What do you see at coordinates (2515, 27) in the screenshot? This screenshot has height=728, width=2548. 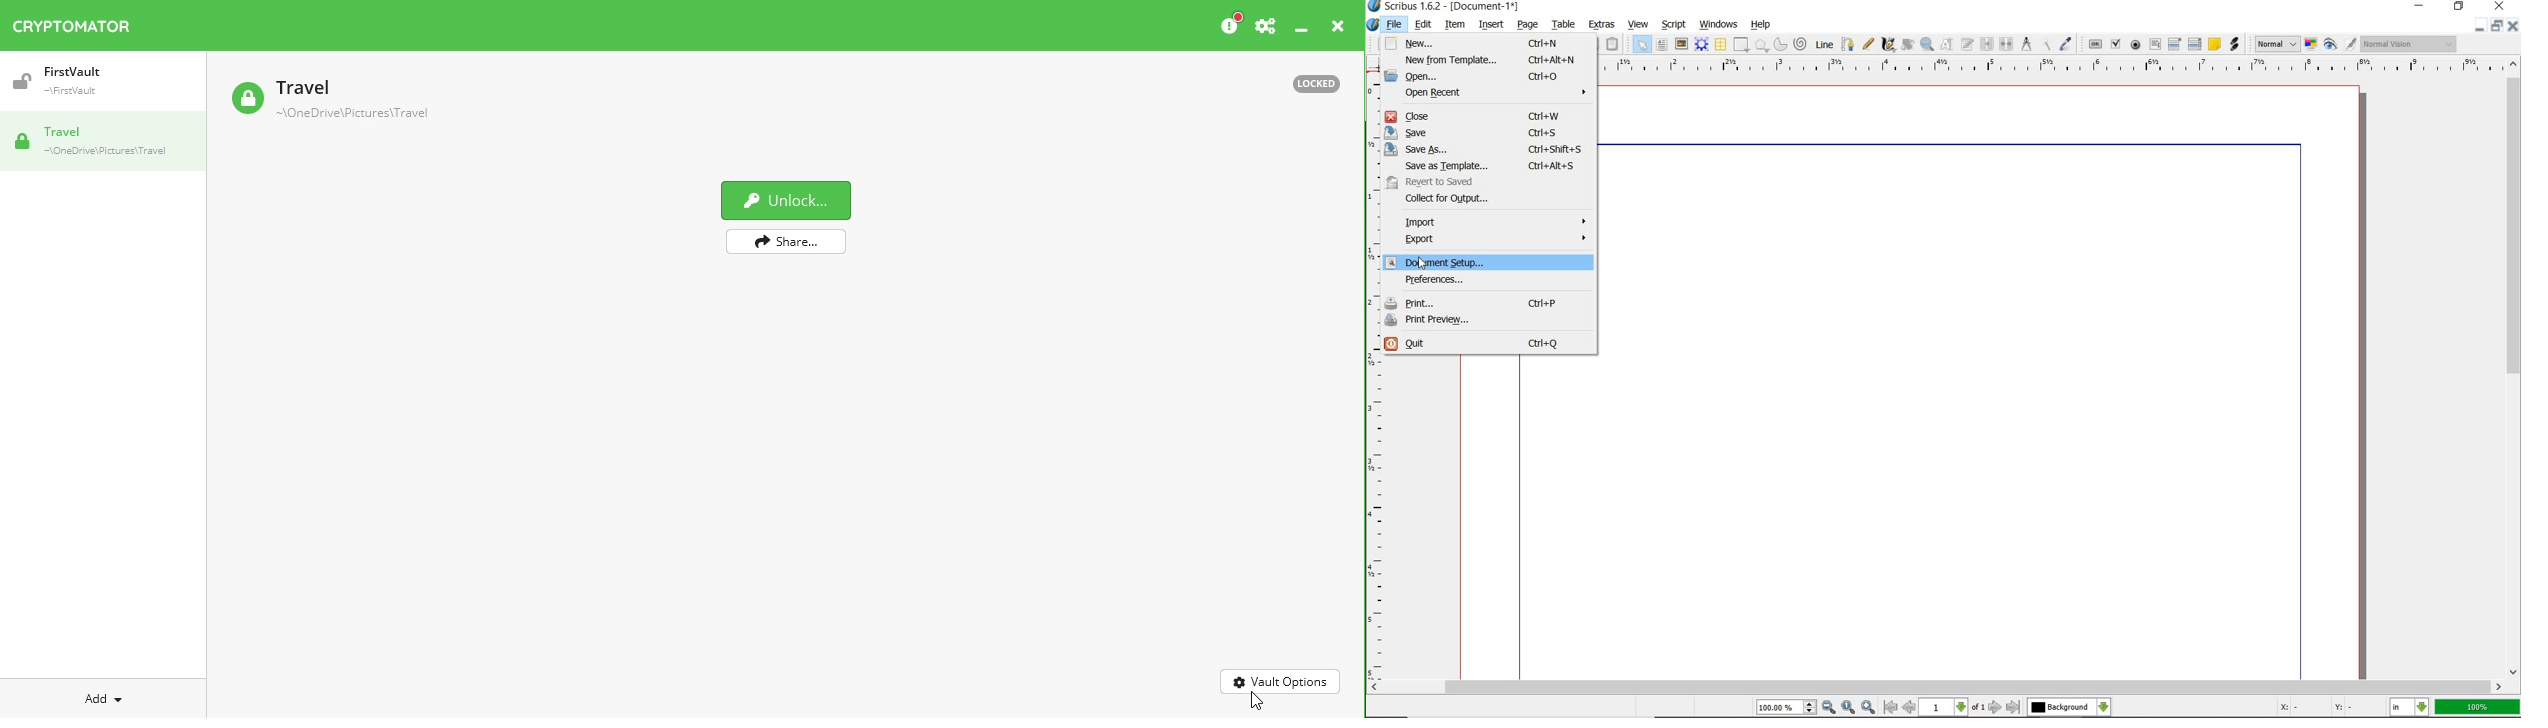 I see `minimize` at bounding box center [2515, 27].